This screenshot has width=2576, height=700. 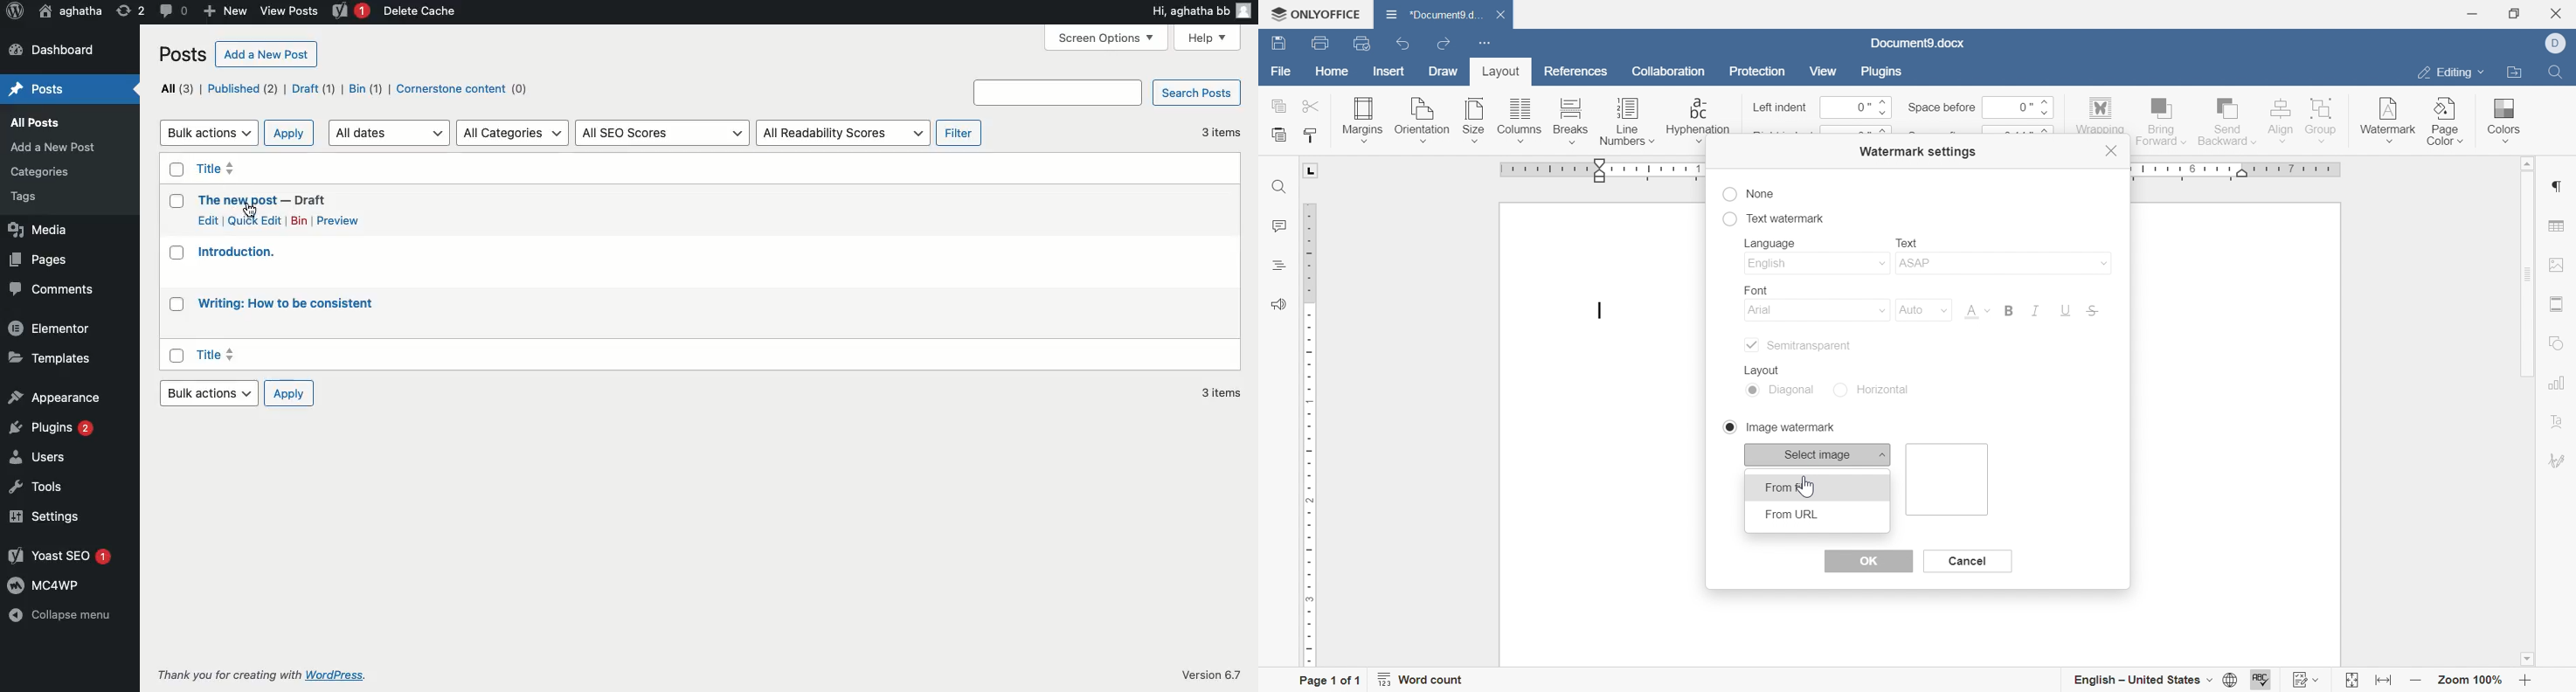 I want to click on layout, so click(x=1767, y=368).